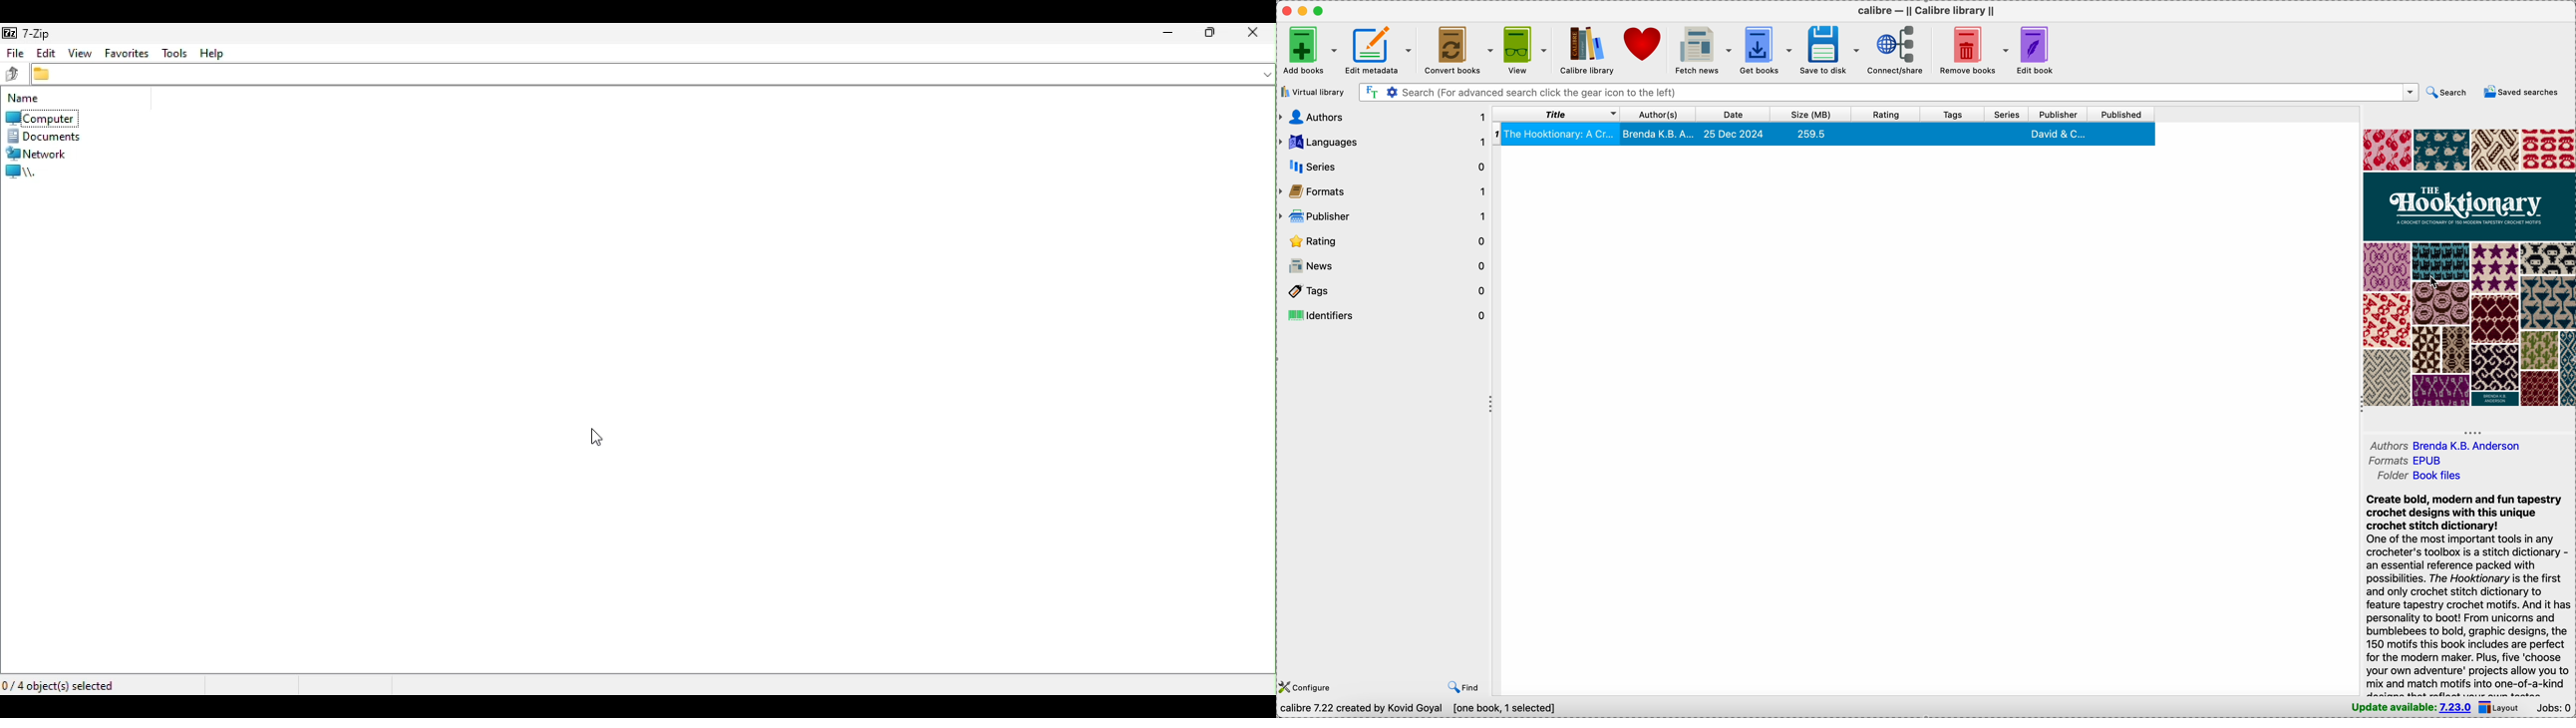 This screenshot has height=728, width=2576. Describe the element at coordinates (2446, 445) in the screenshot. I see `authors` at that location.